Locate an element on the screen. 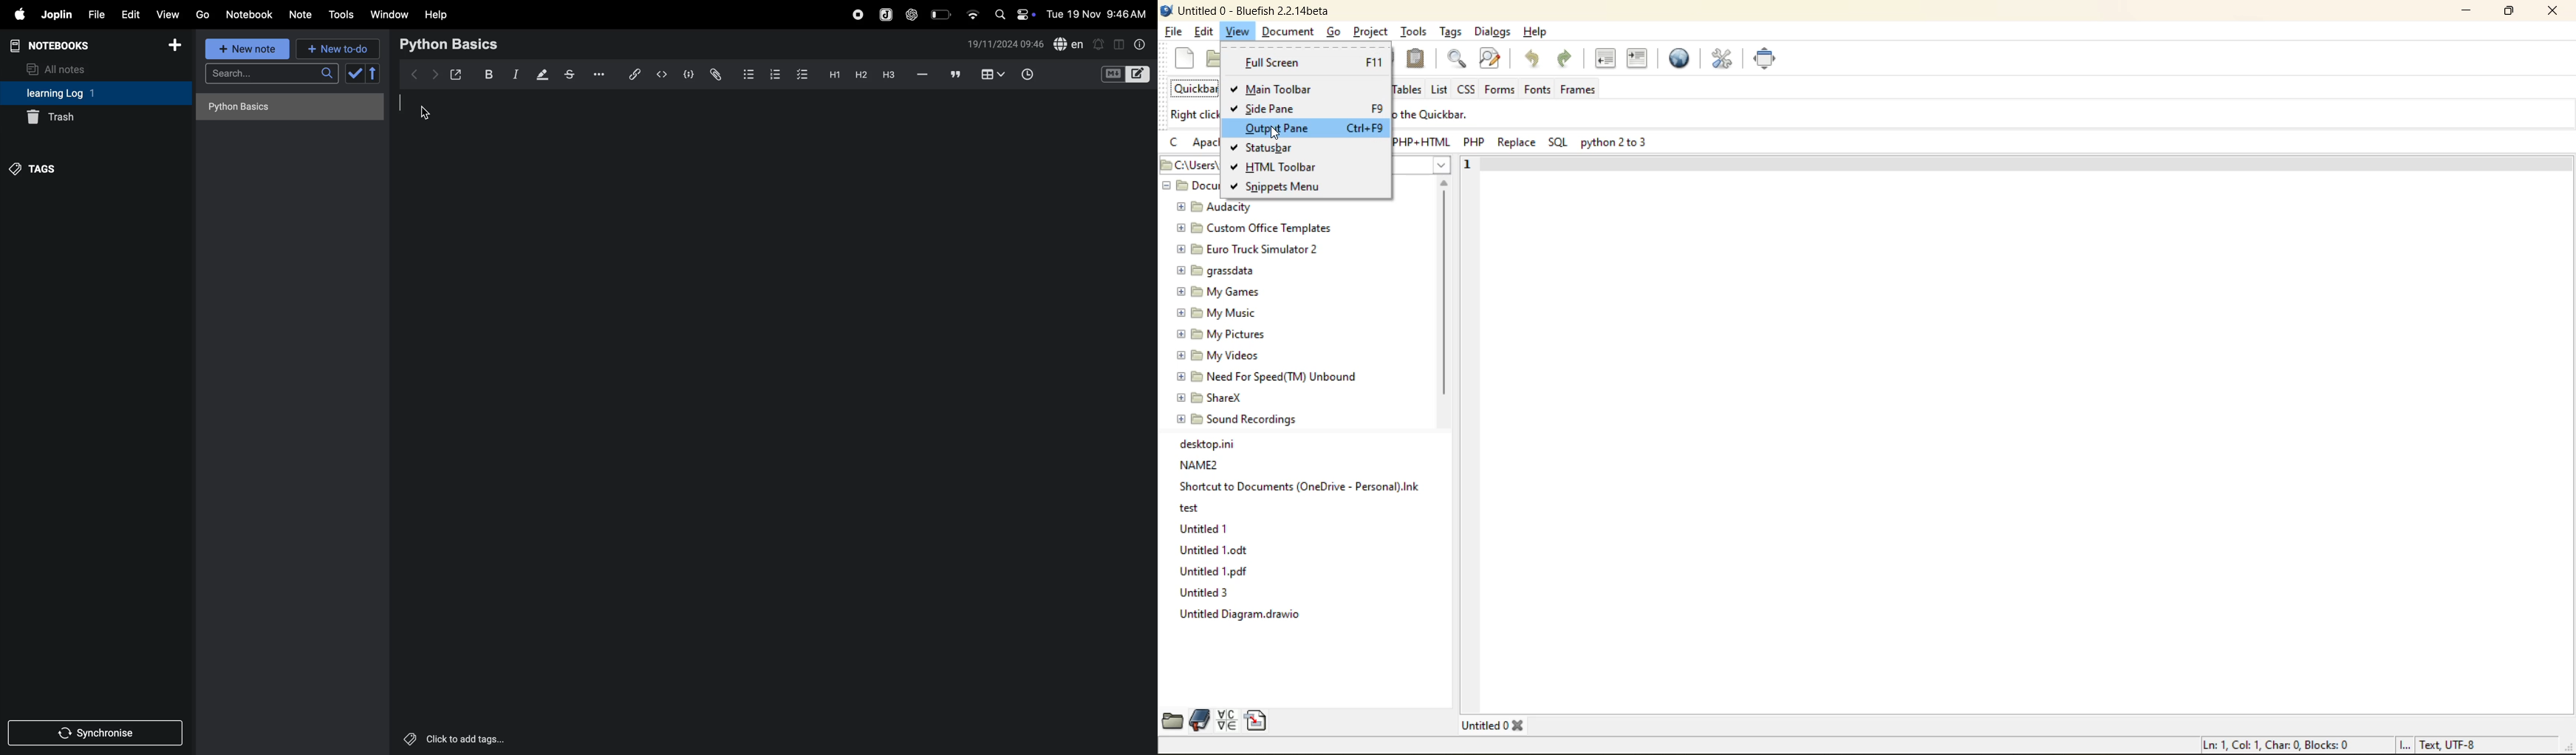 This screenshot has width=2576, height=756. go is located at coordinates (201, 14).